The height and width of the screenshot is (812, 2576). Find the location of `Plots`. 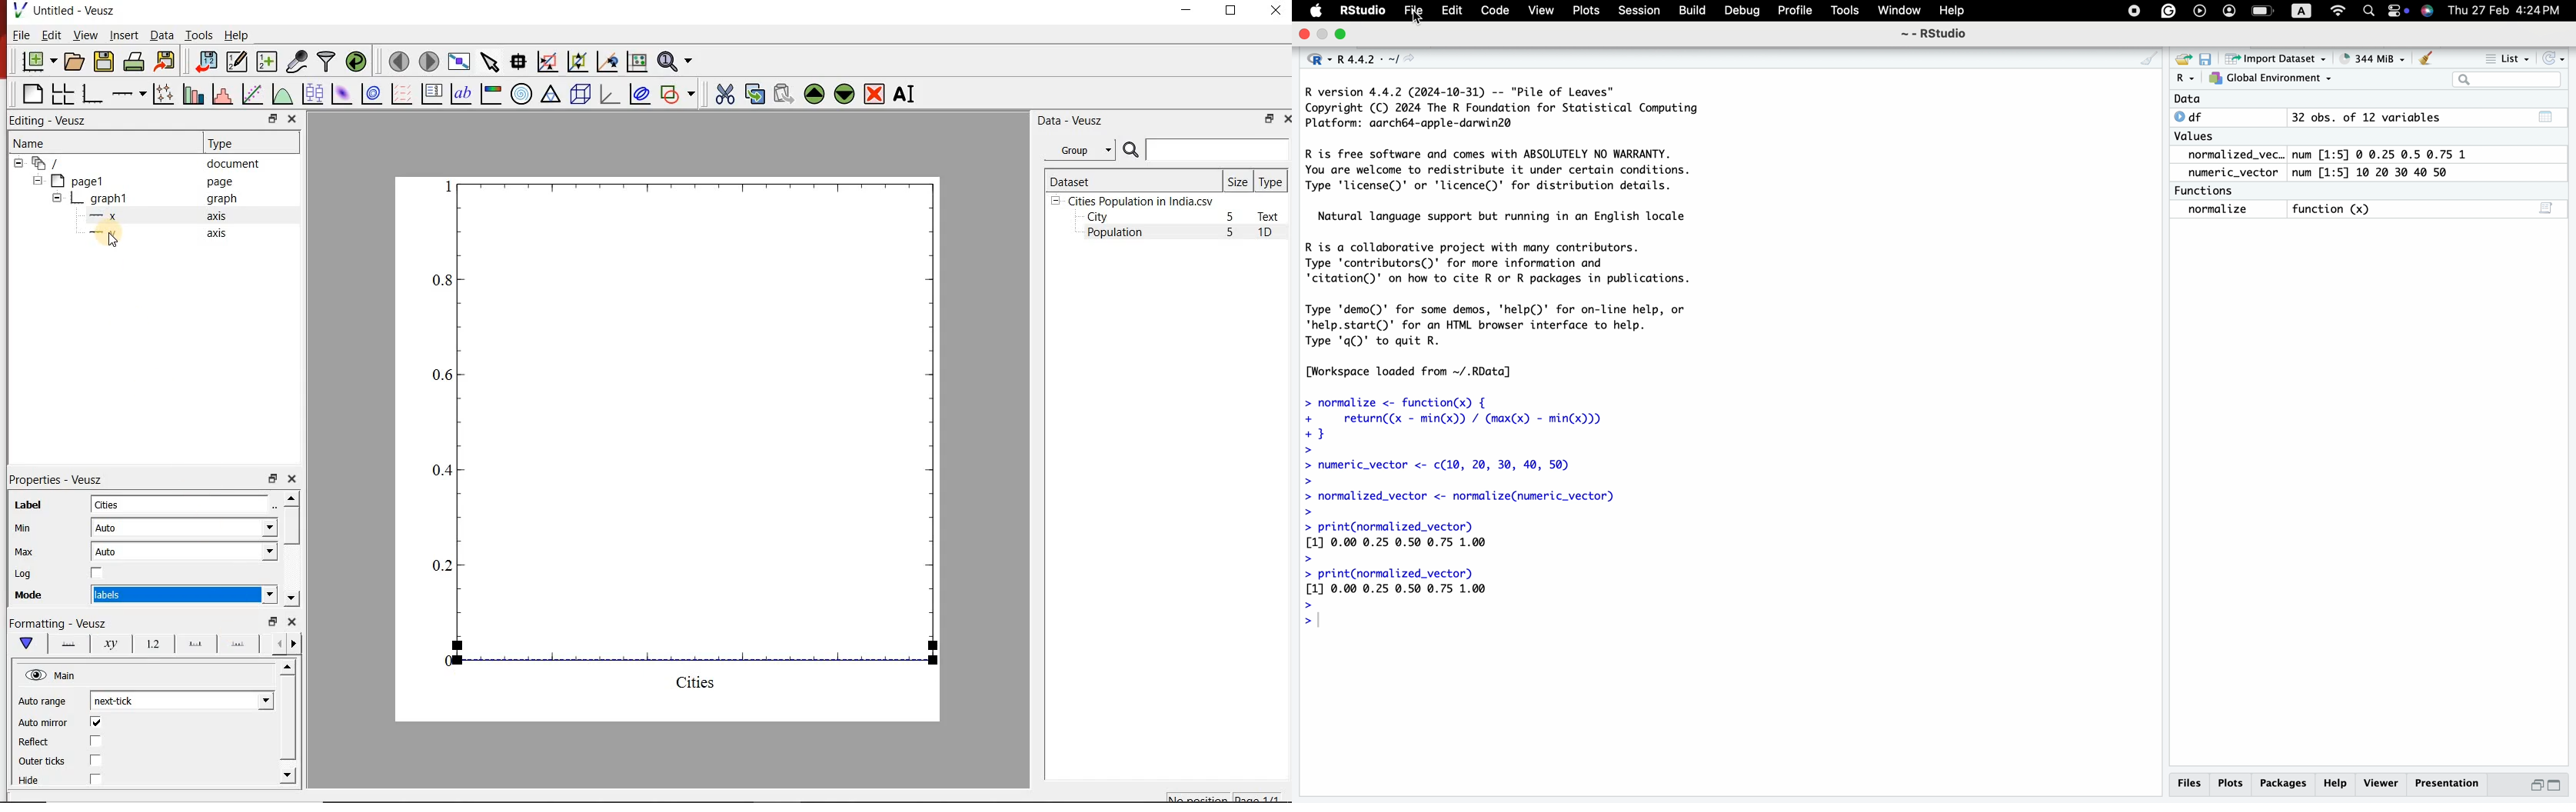

Plots is located at coordinates (2232, 785).